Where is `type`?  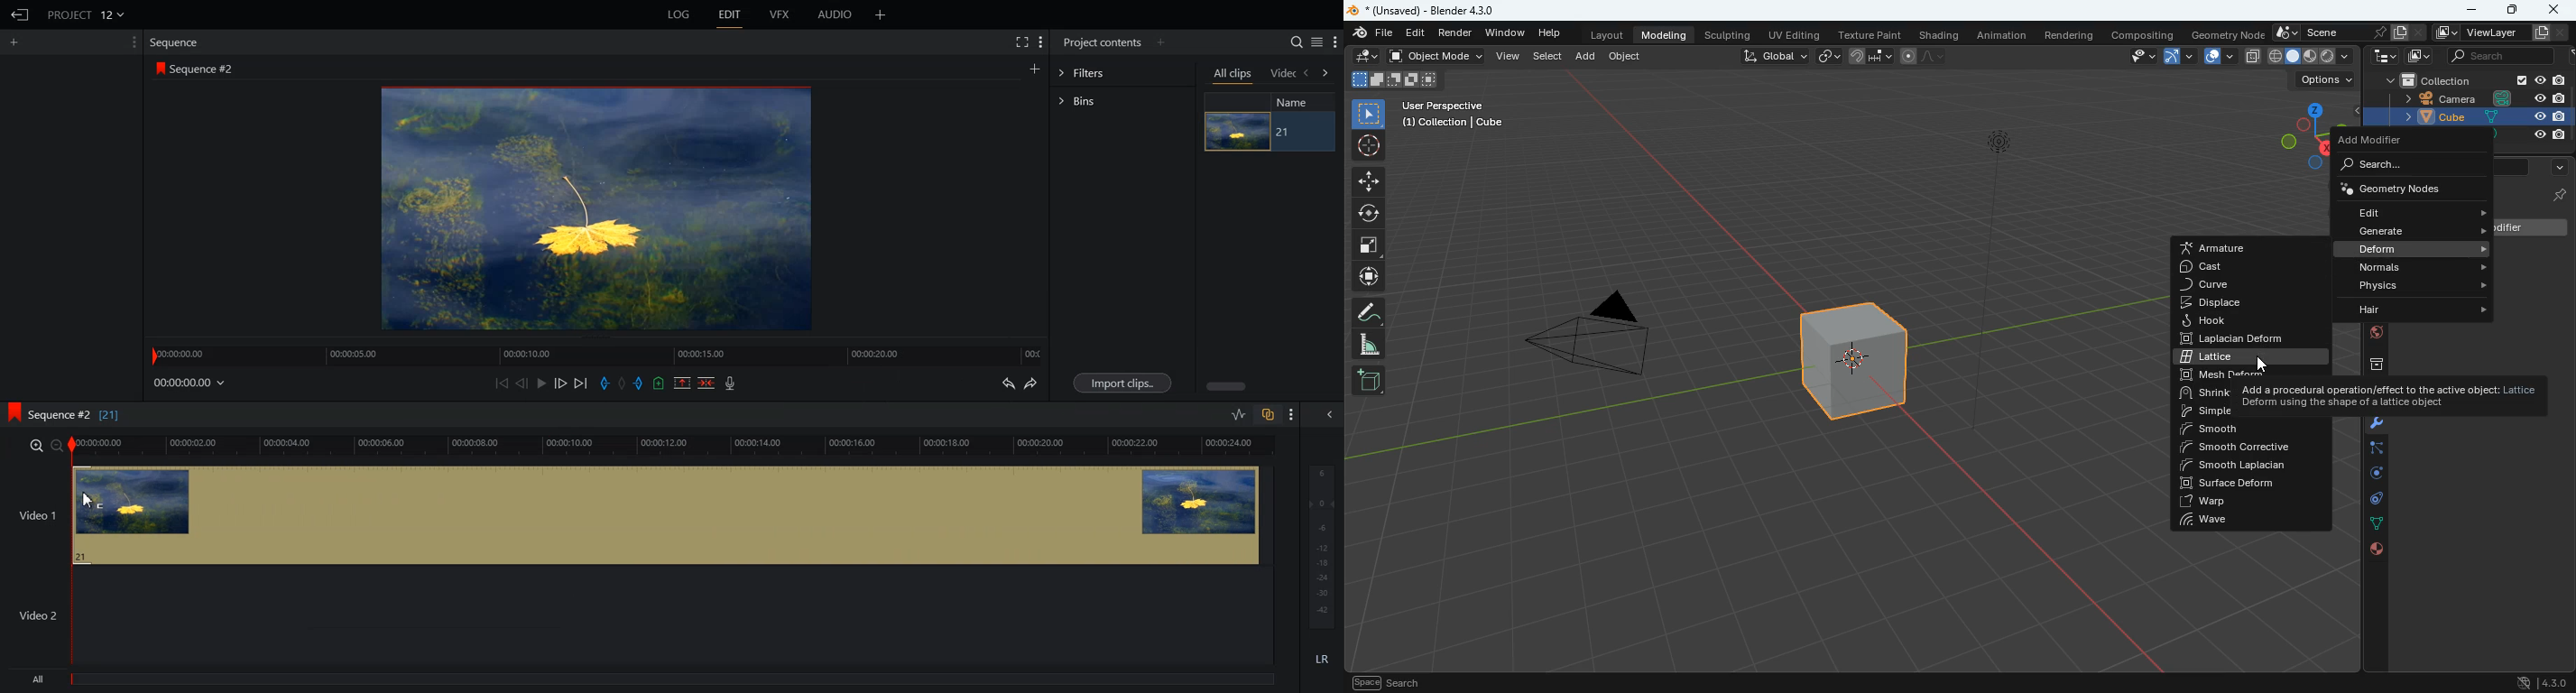
type is located at coordinates (2298, 57).